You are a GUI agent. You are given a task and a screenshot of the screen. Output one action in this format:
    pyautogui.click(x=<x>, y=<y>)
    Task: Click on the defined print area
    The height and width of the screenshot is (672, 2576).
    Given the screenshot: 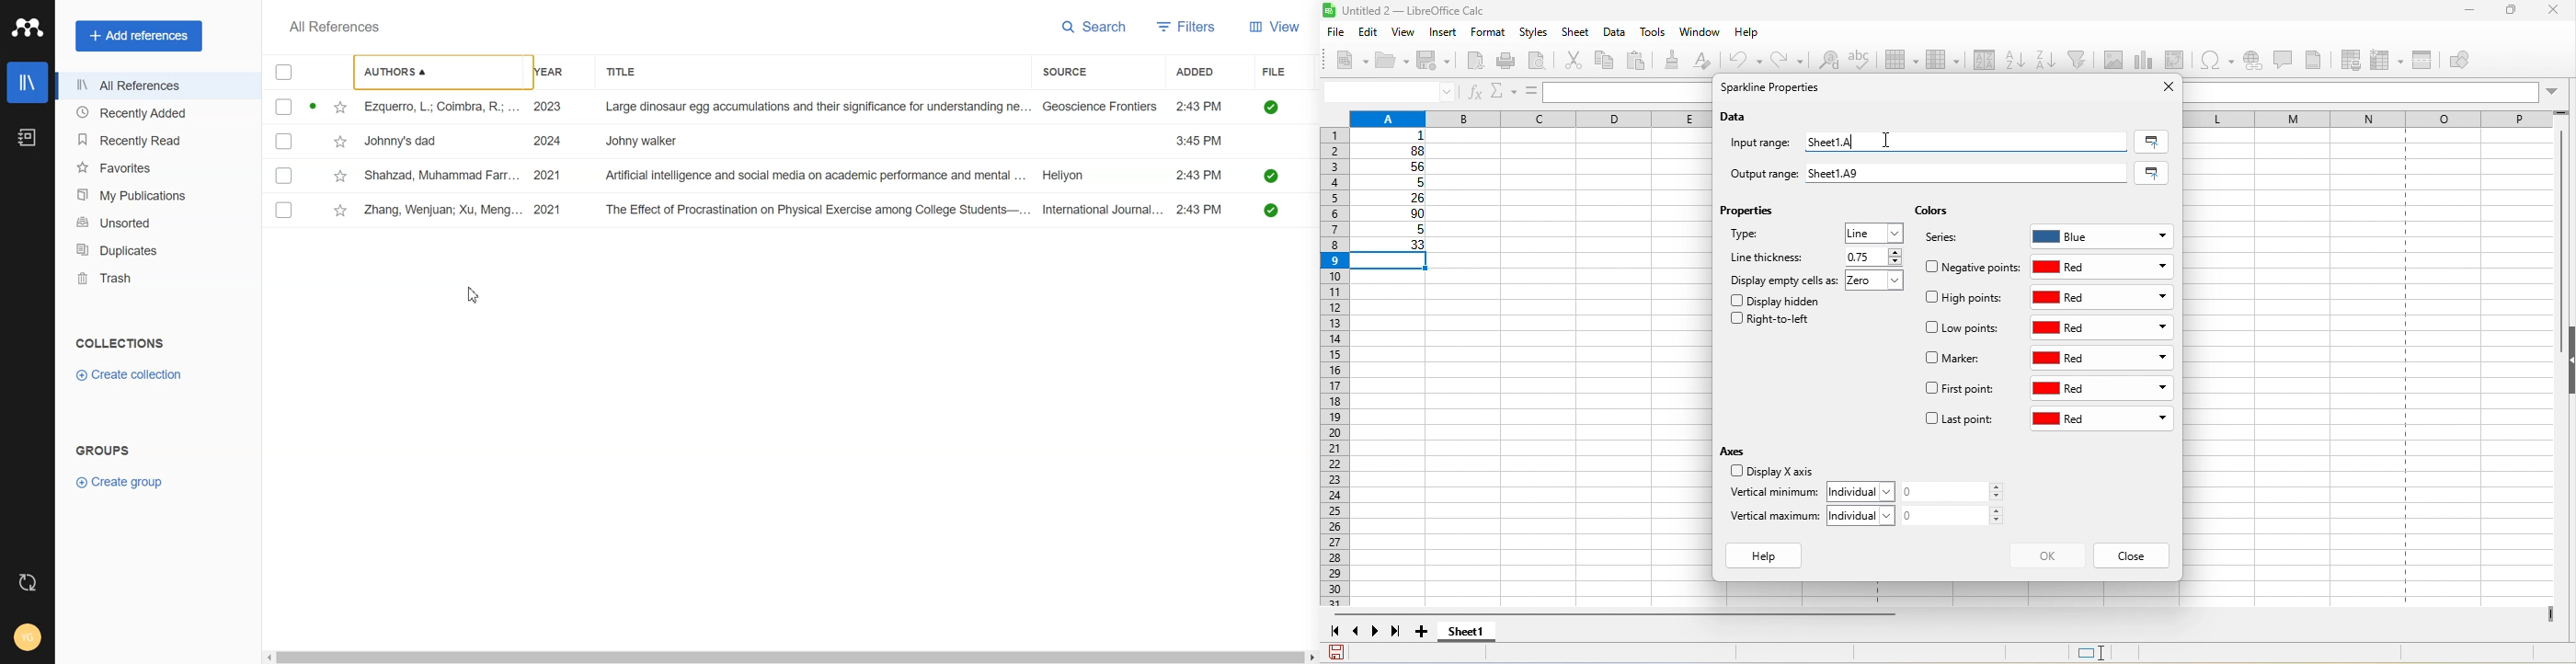 What is the action you would take?
    pyautogui.click(x=2354, y=60)
    